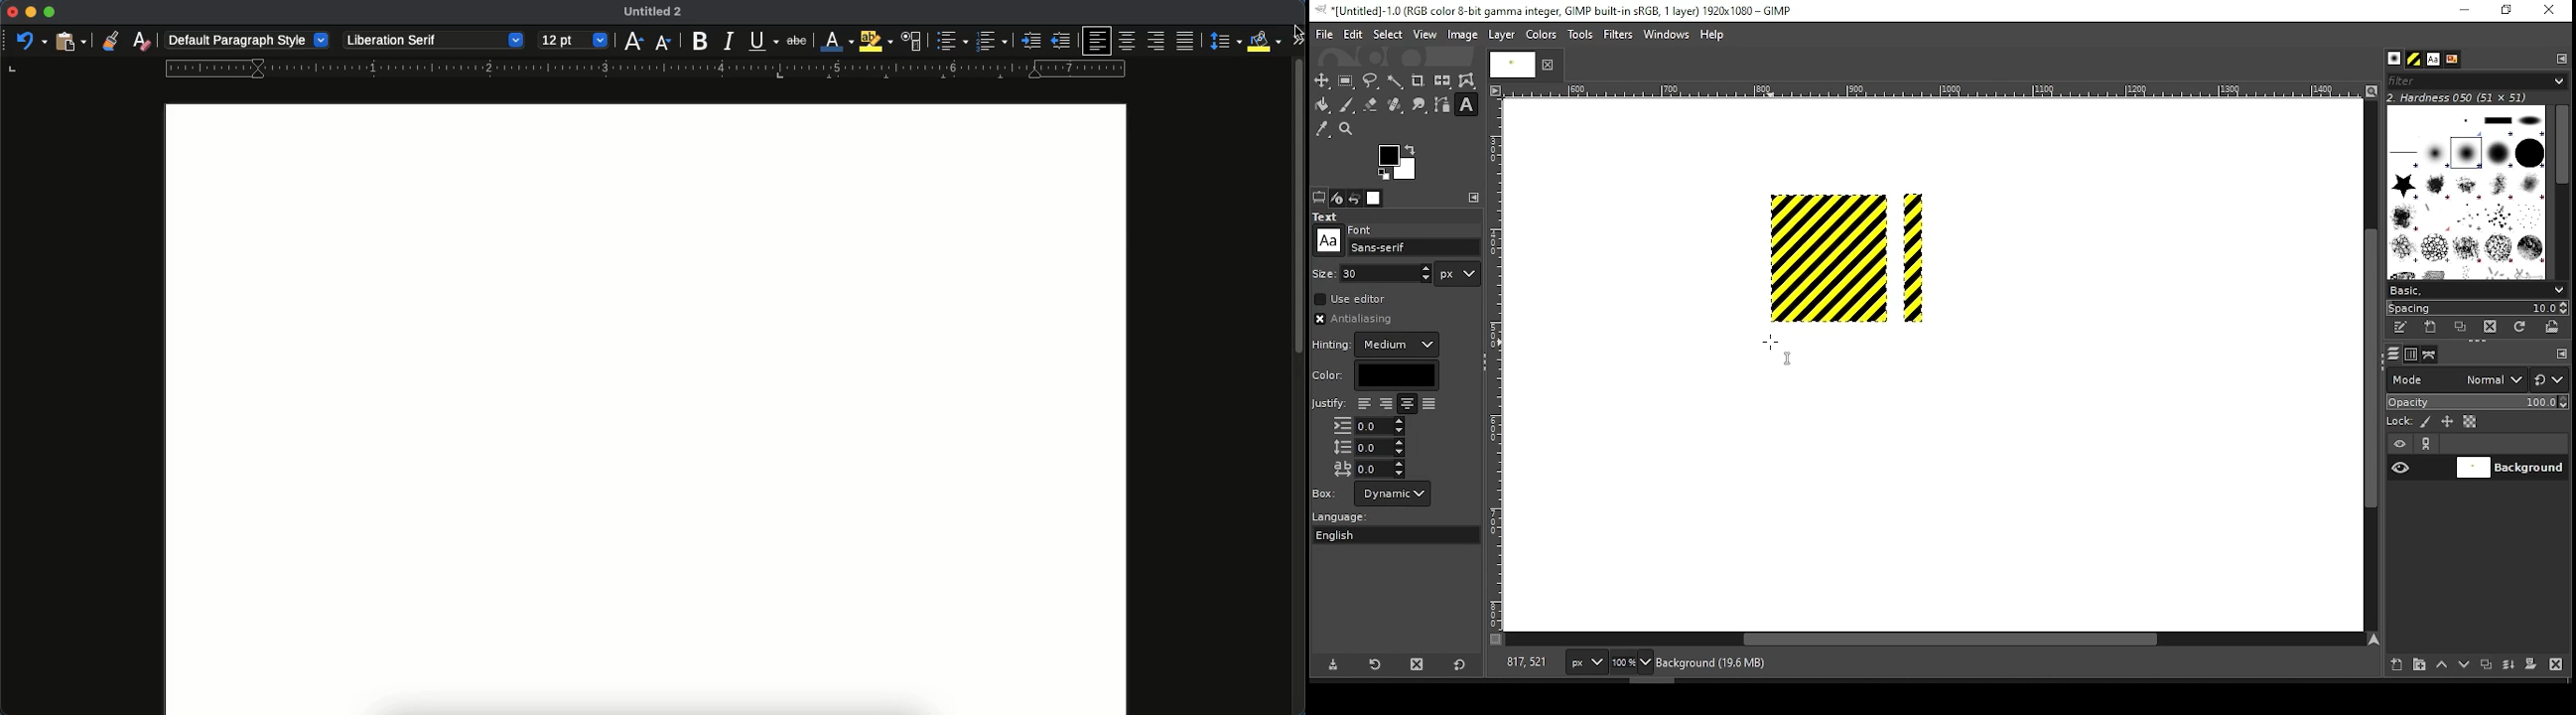 The image size is (2576, 728). I want to click on font color, so click(837, 40).